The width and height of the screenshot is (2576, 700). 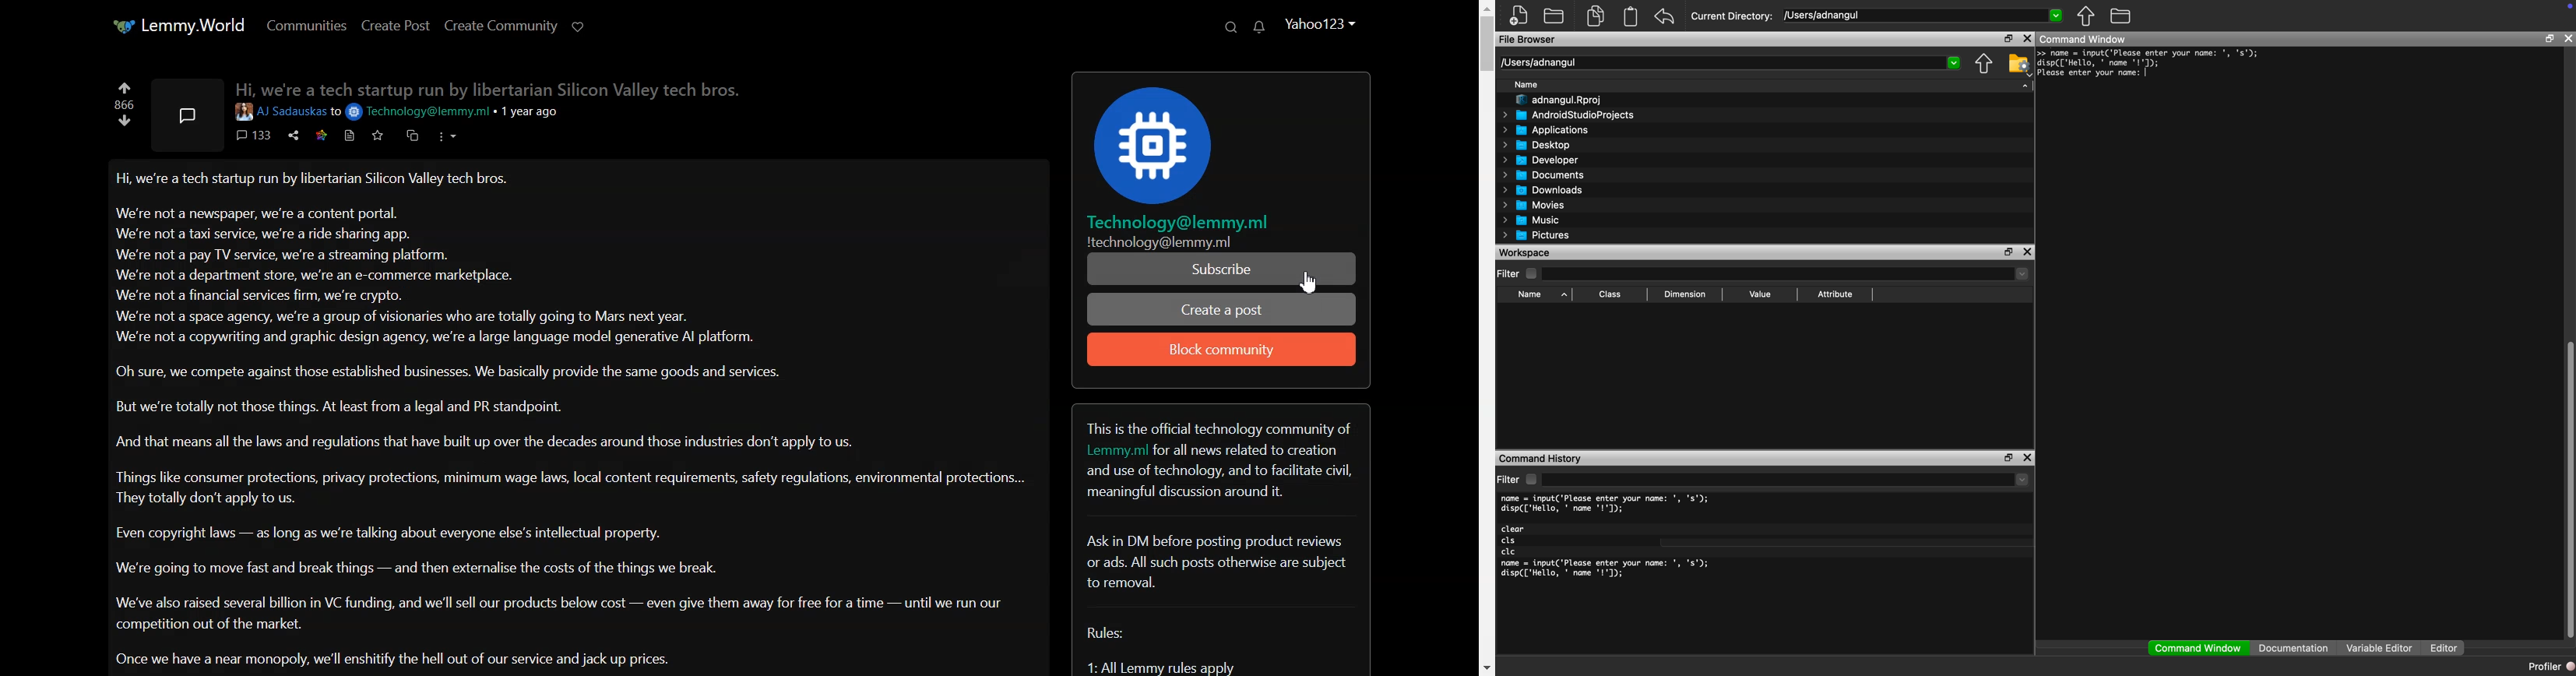 What do you see at coordinates (1607, 571) in the screenshot?
I see `name = input('Please enter your name: ','s');  disp(['Hello, 'name'!'])` at bounding box center [1607, 571].